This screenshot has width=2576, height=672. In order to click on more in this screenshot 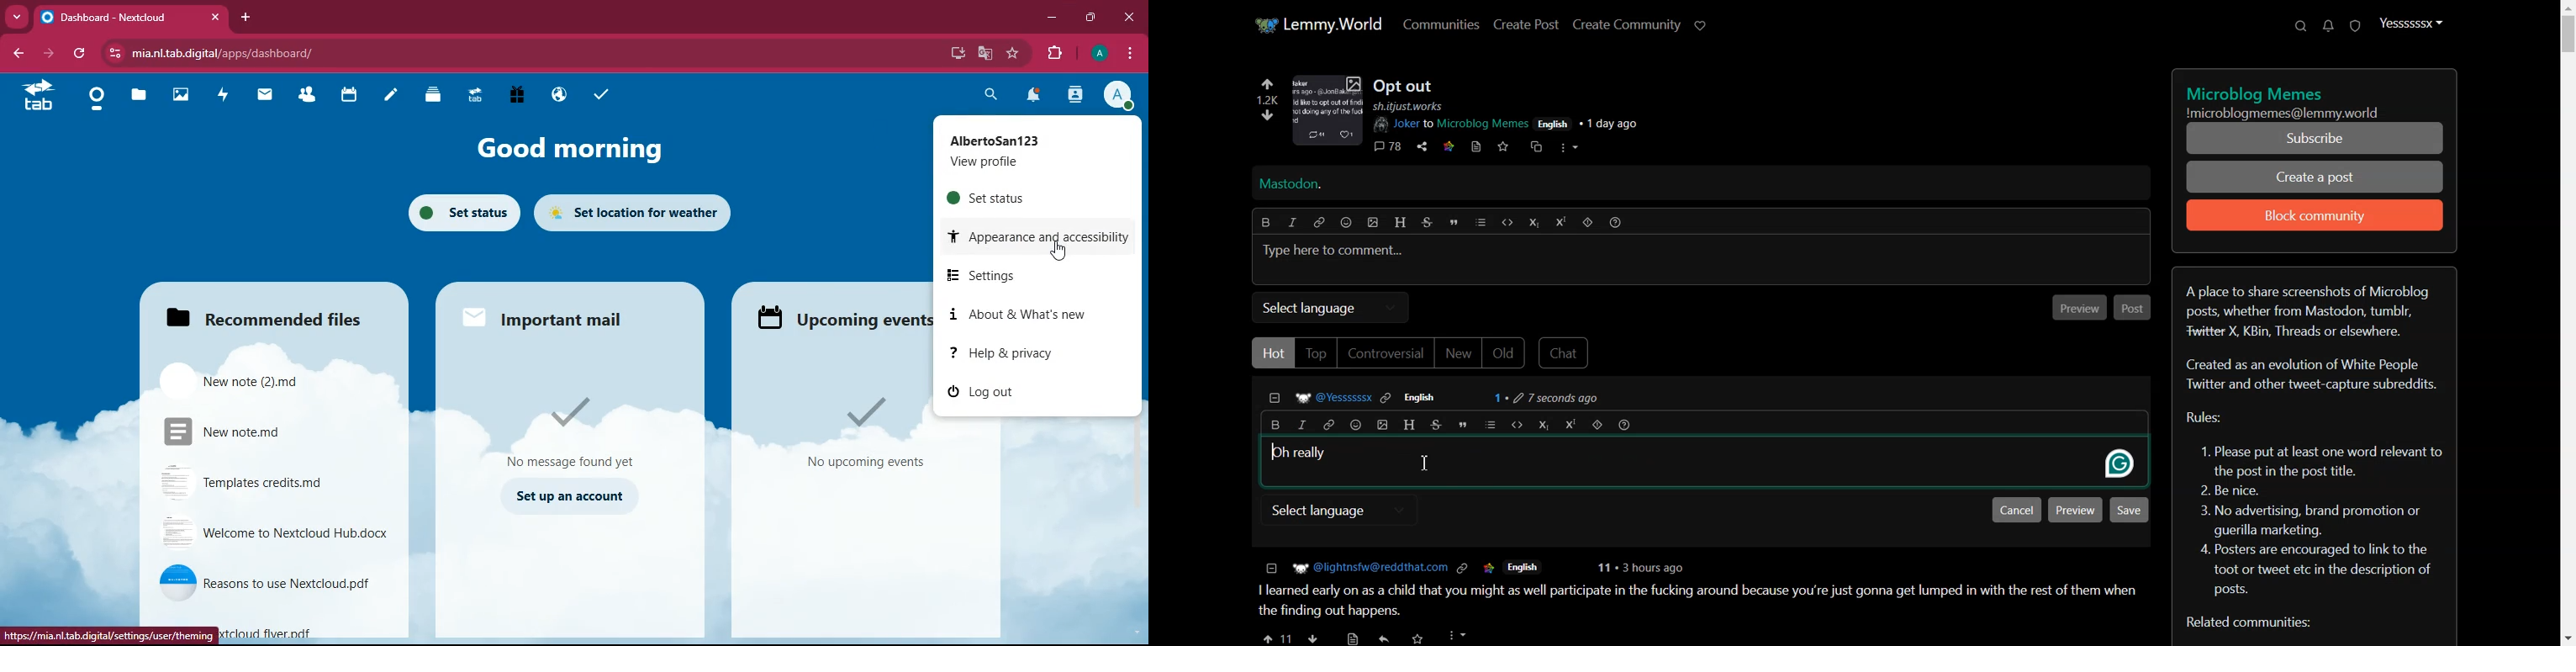, I will do `click(1570, 148)`.